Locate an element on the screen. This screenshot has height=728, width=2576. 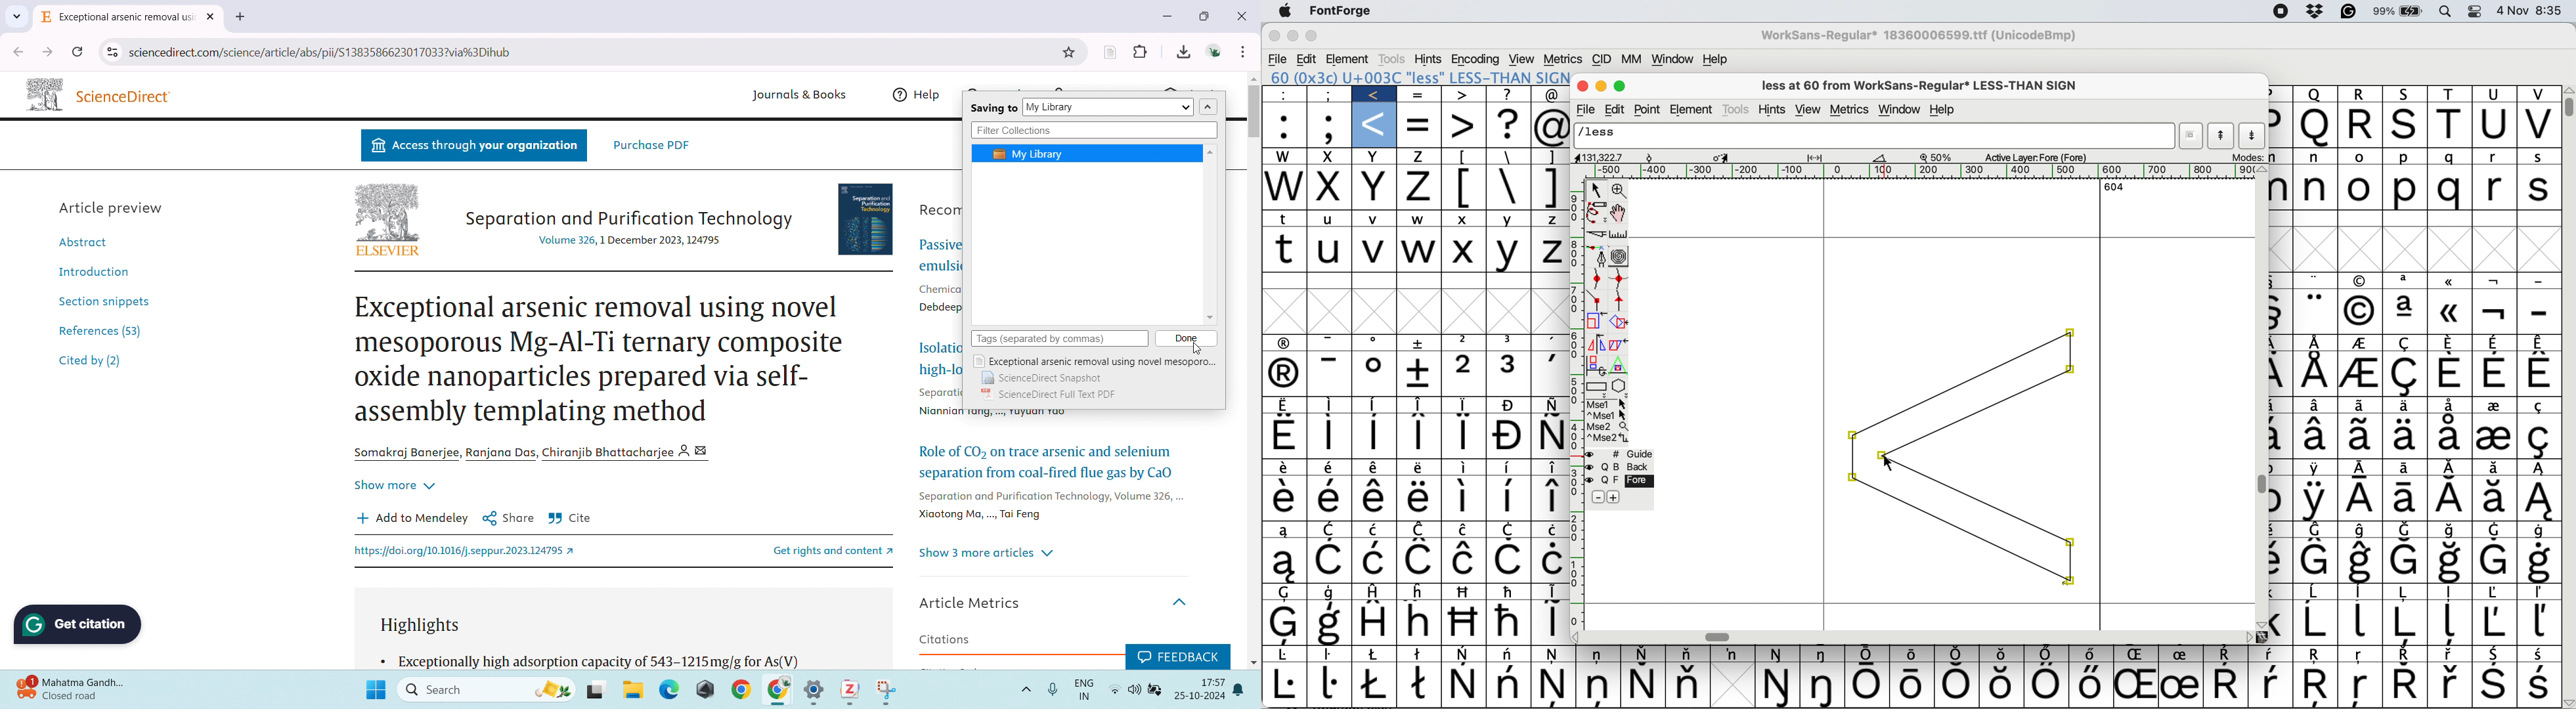
zotero app is located at coordinates (847, 688).